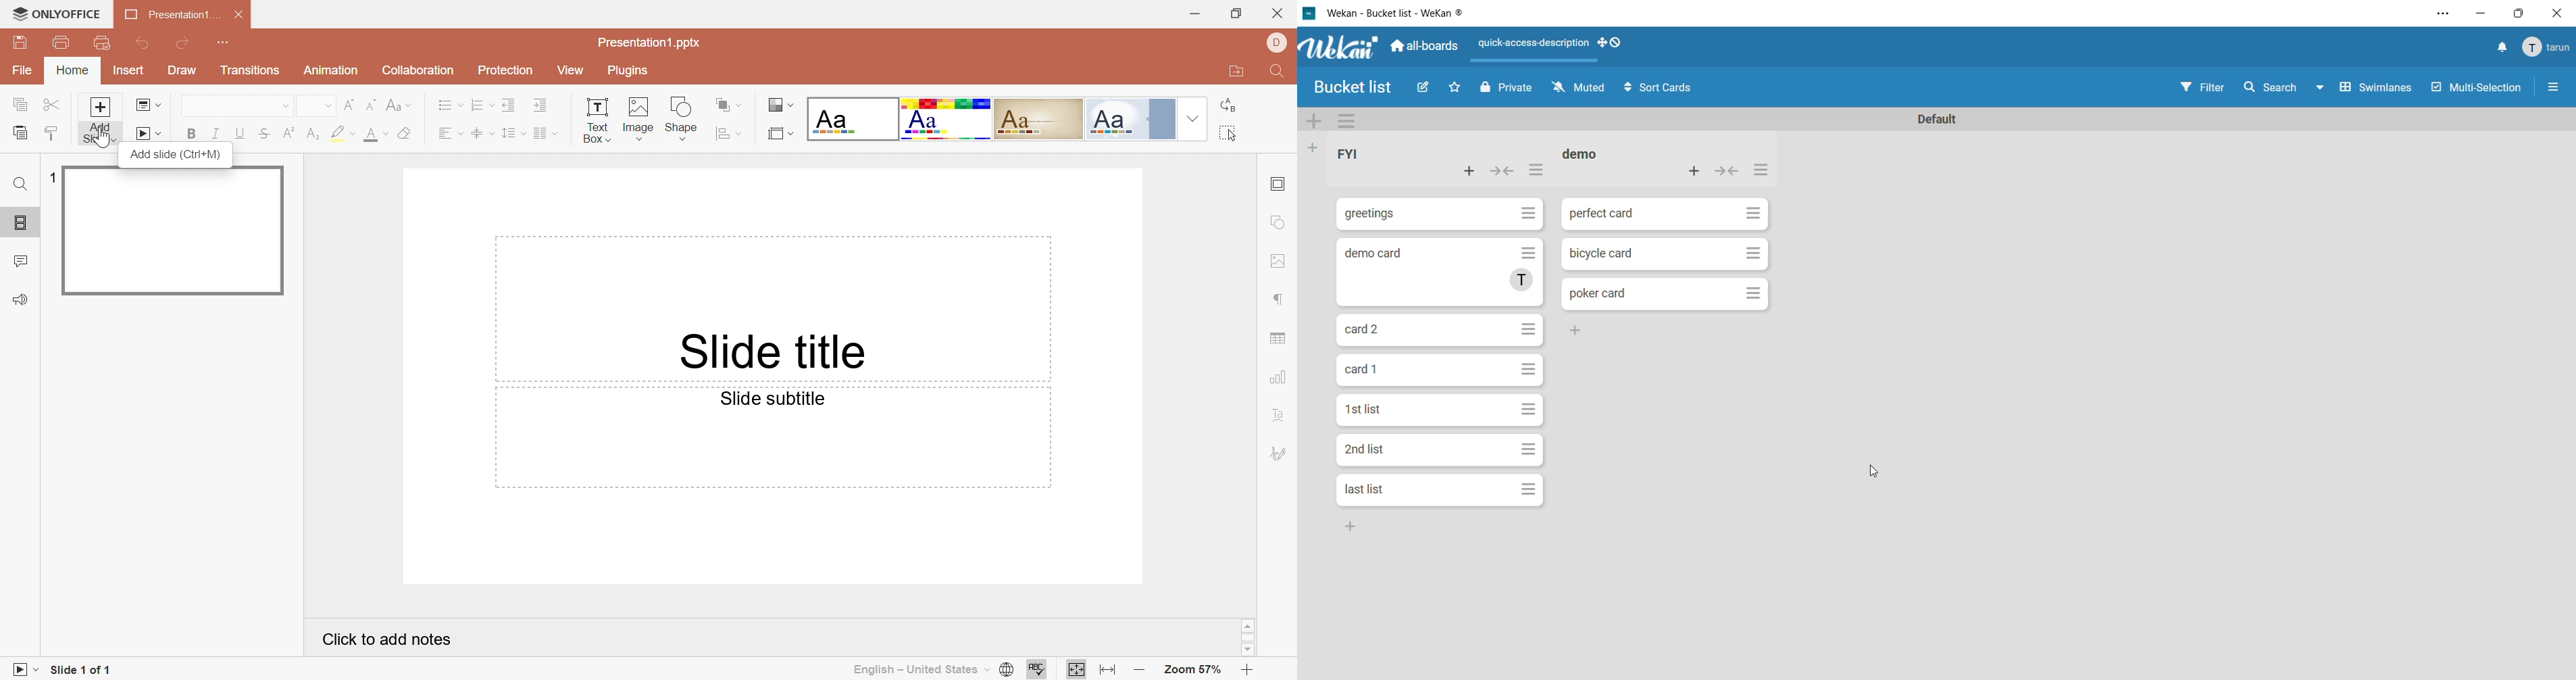 Image resolution: width=2576 pixels, height=700 pixels. Describe the element at coordinates (176, 230) in the screenshot. I see `Slide 1` at that location.